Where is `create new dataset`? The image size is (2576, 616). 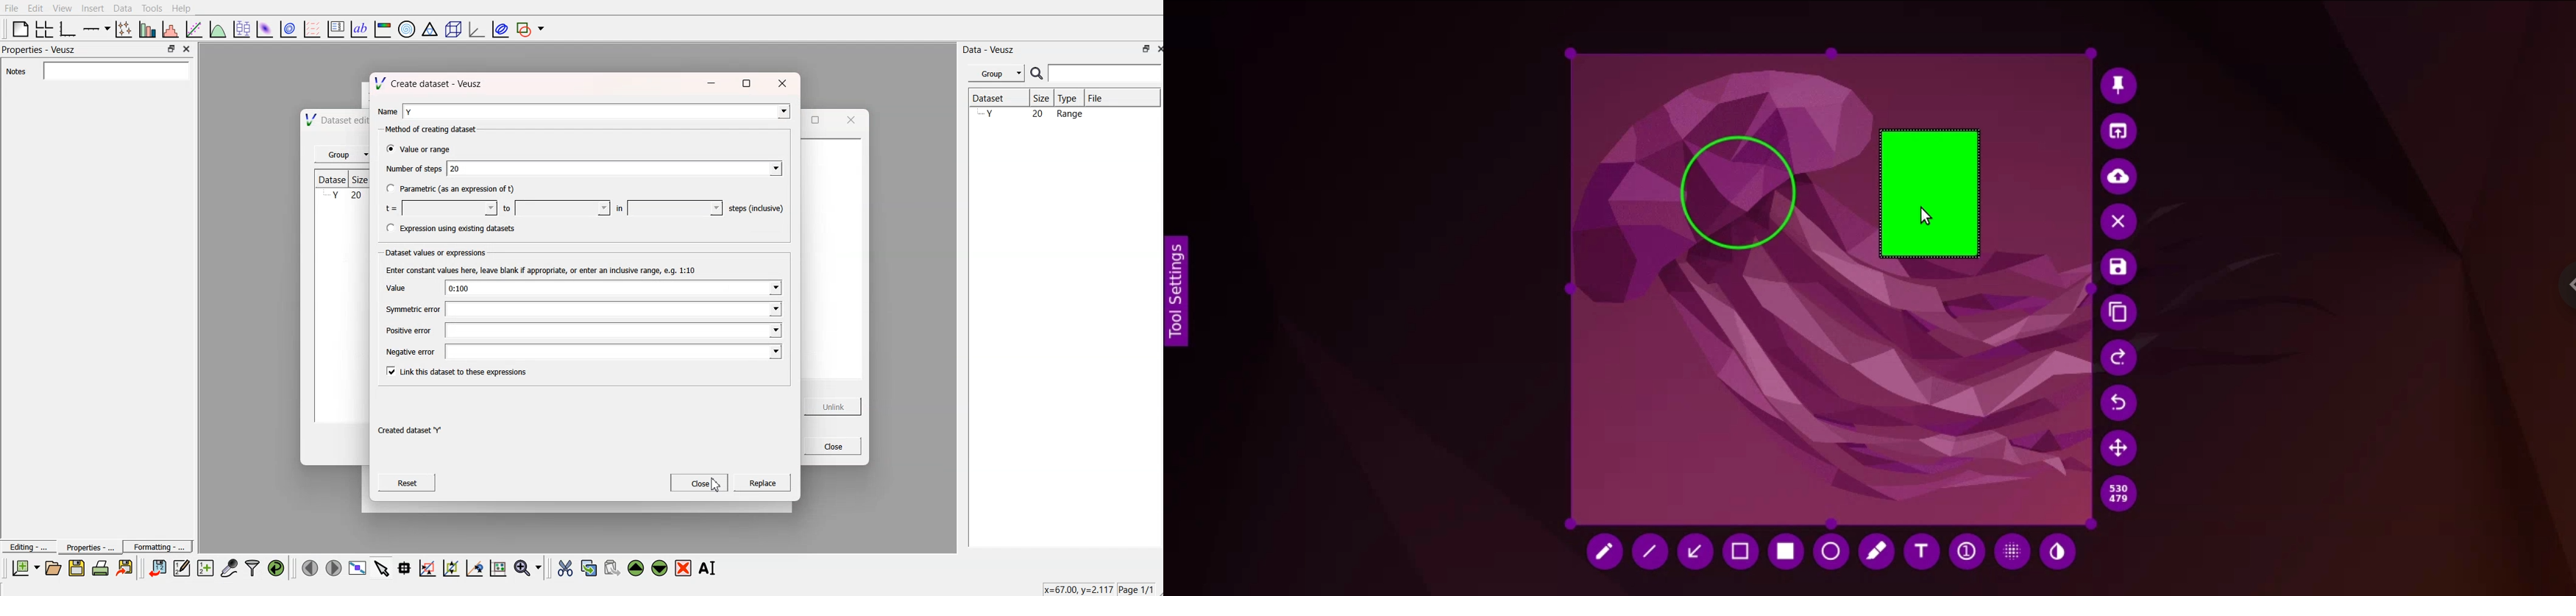
create new dataset is located at coordinates (205, 566).